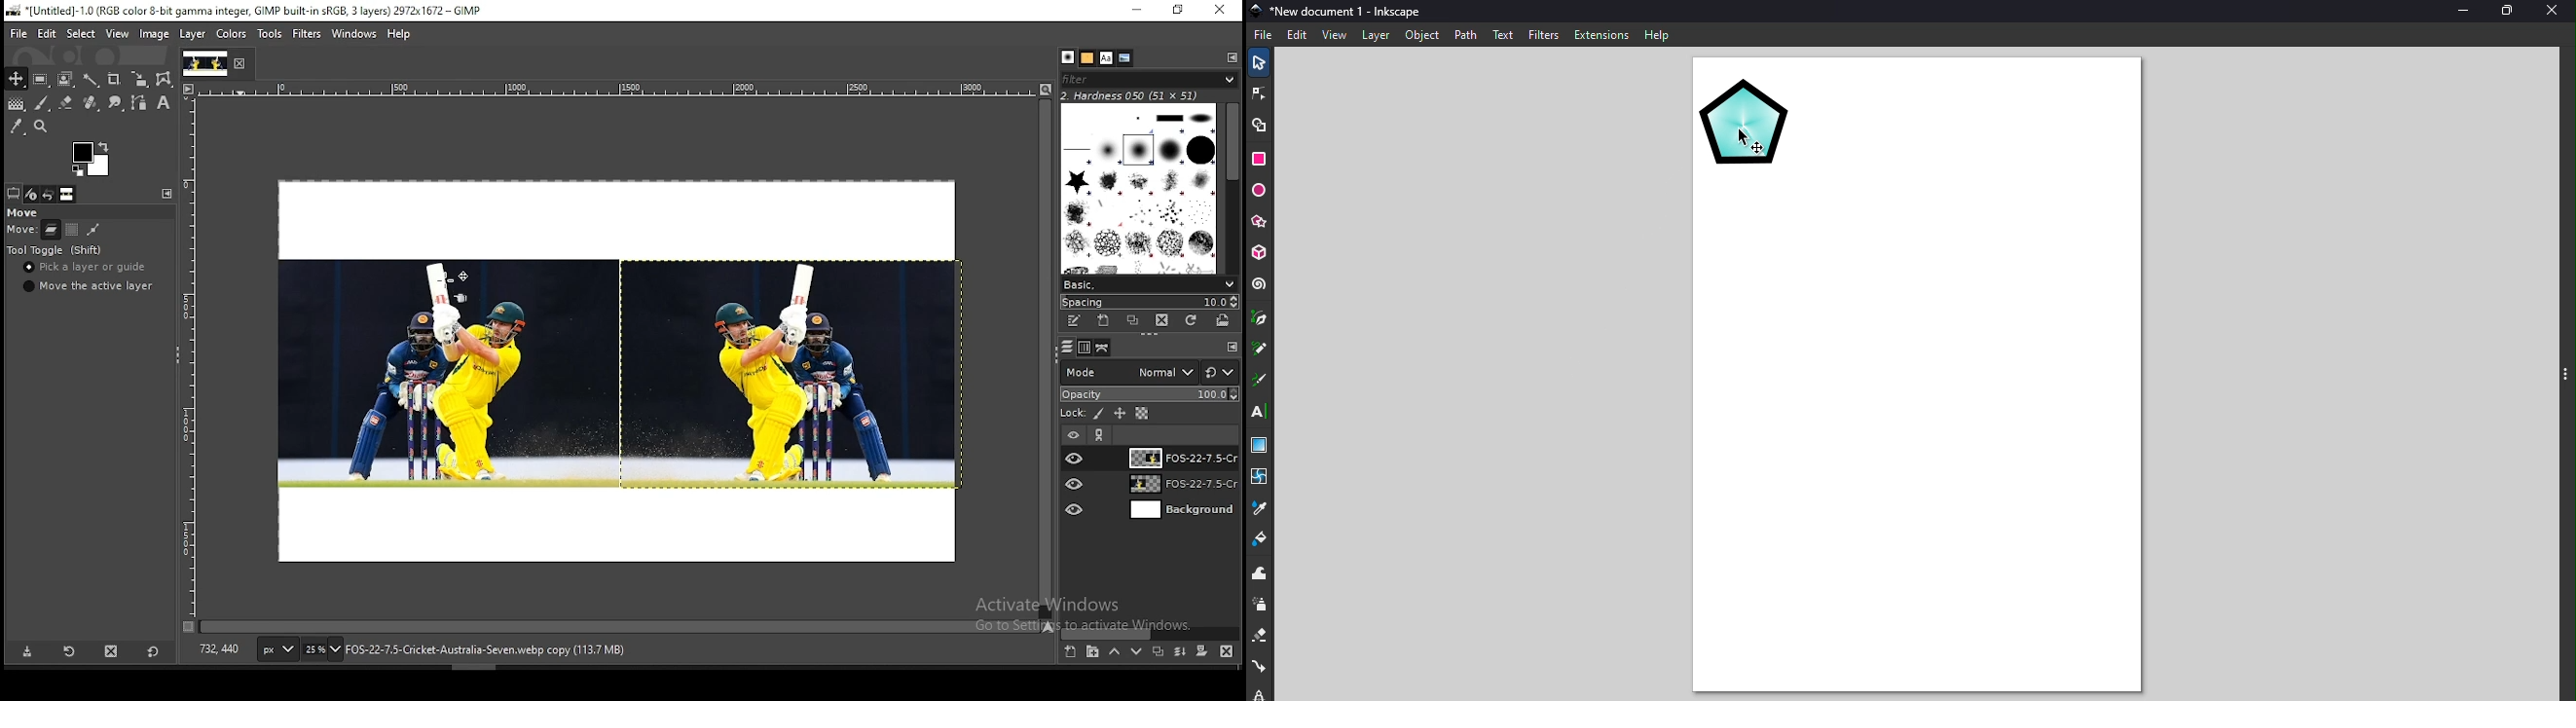 This screenshot has height=728, width=2576. Describe the element at coordinates (1141, 414) in the screenshot. I see `lock alpha channel` at that location.